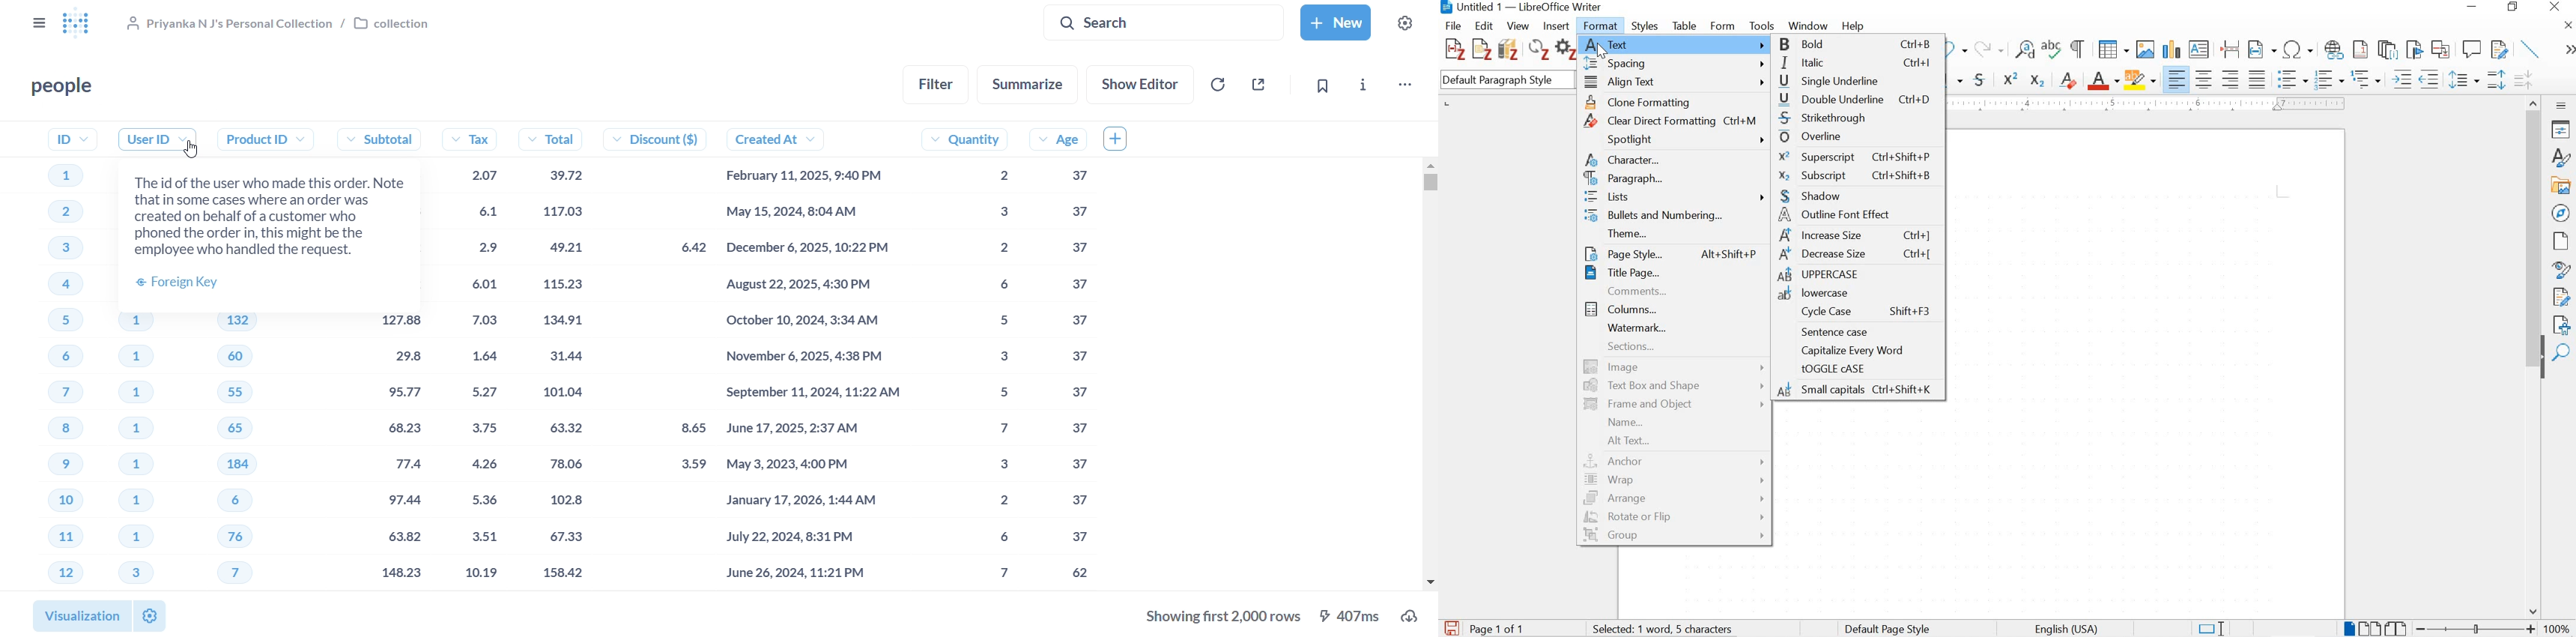  Describe the element at coordinates (2199, 50) in the screenshot. I see `insert text box` at that location.